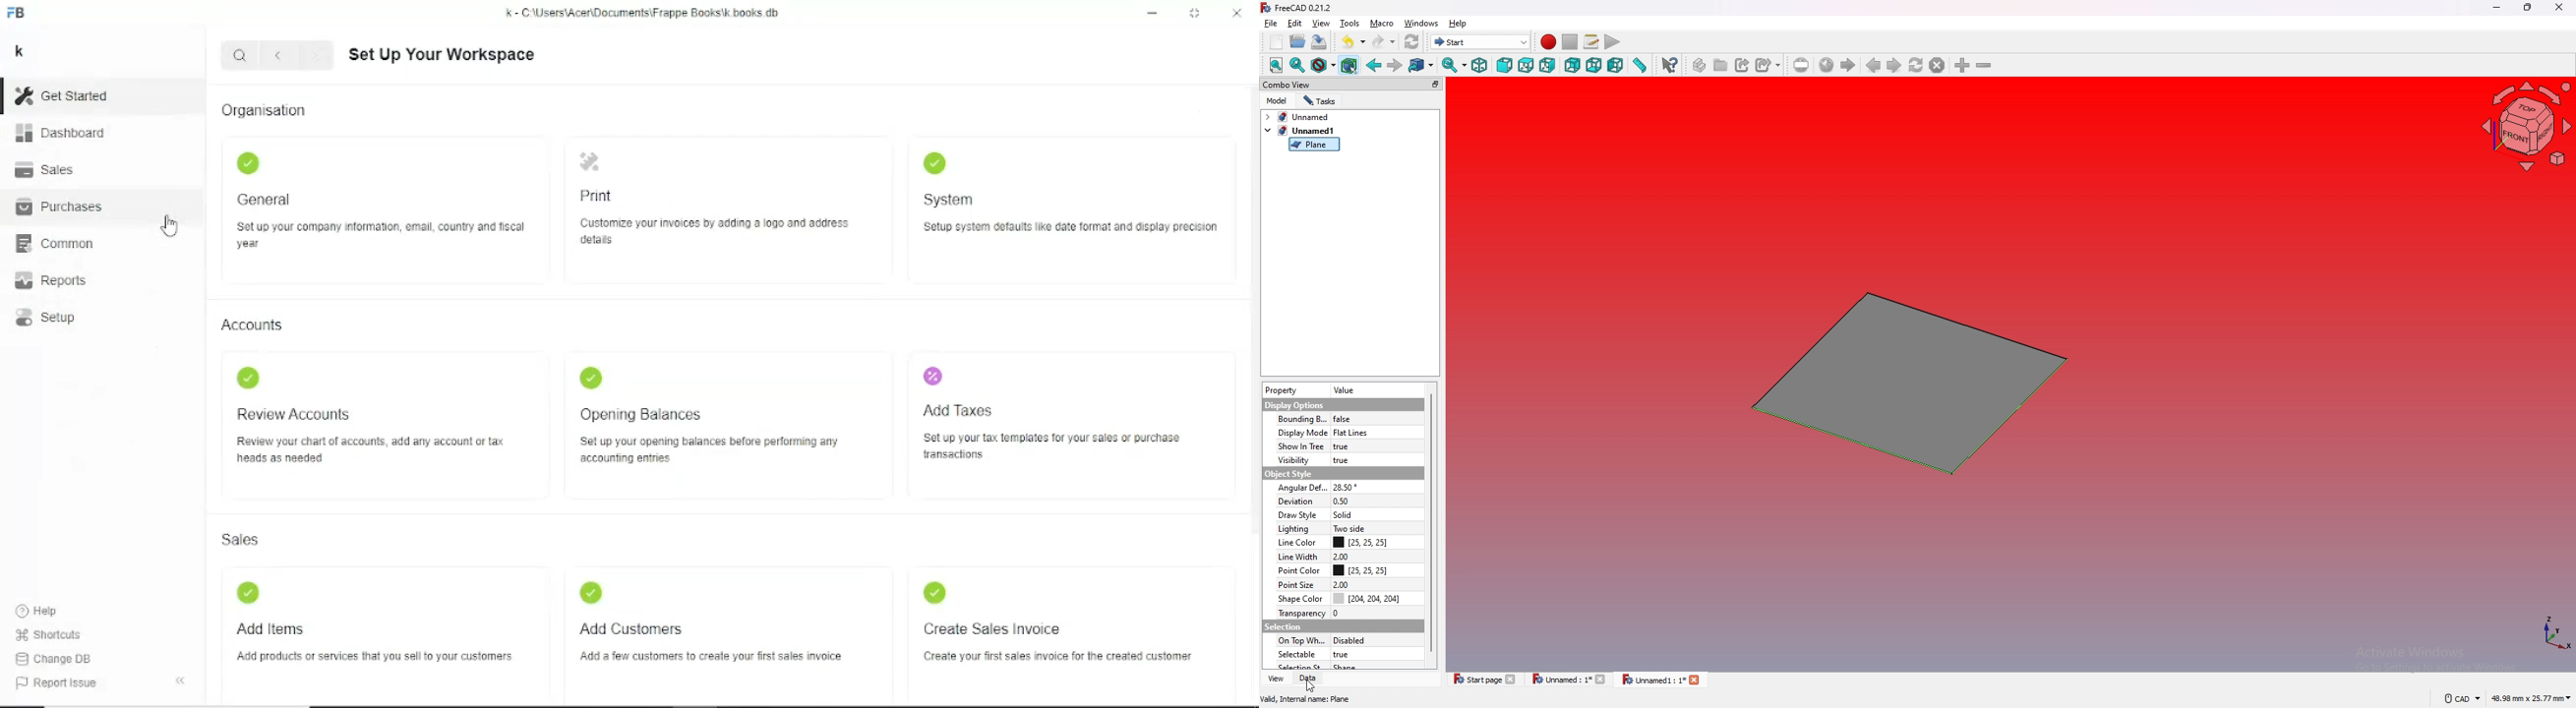  Describe the element at coordinates (1276, 65) in the screenshot. I see `fit all` at that location.